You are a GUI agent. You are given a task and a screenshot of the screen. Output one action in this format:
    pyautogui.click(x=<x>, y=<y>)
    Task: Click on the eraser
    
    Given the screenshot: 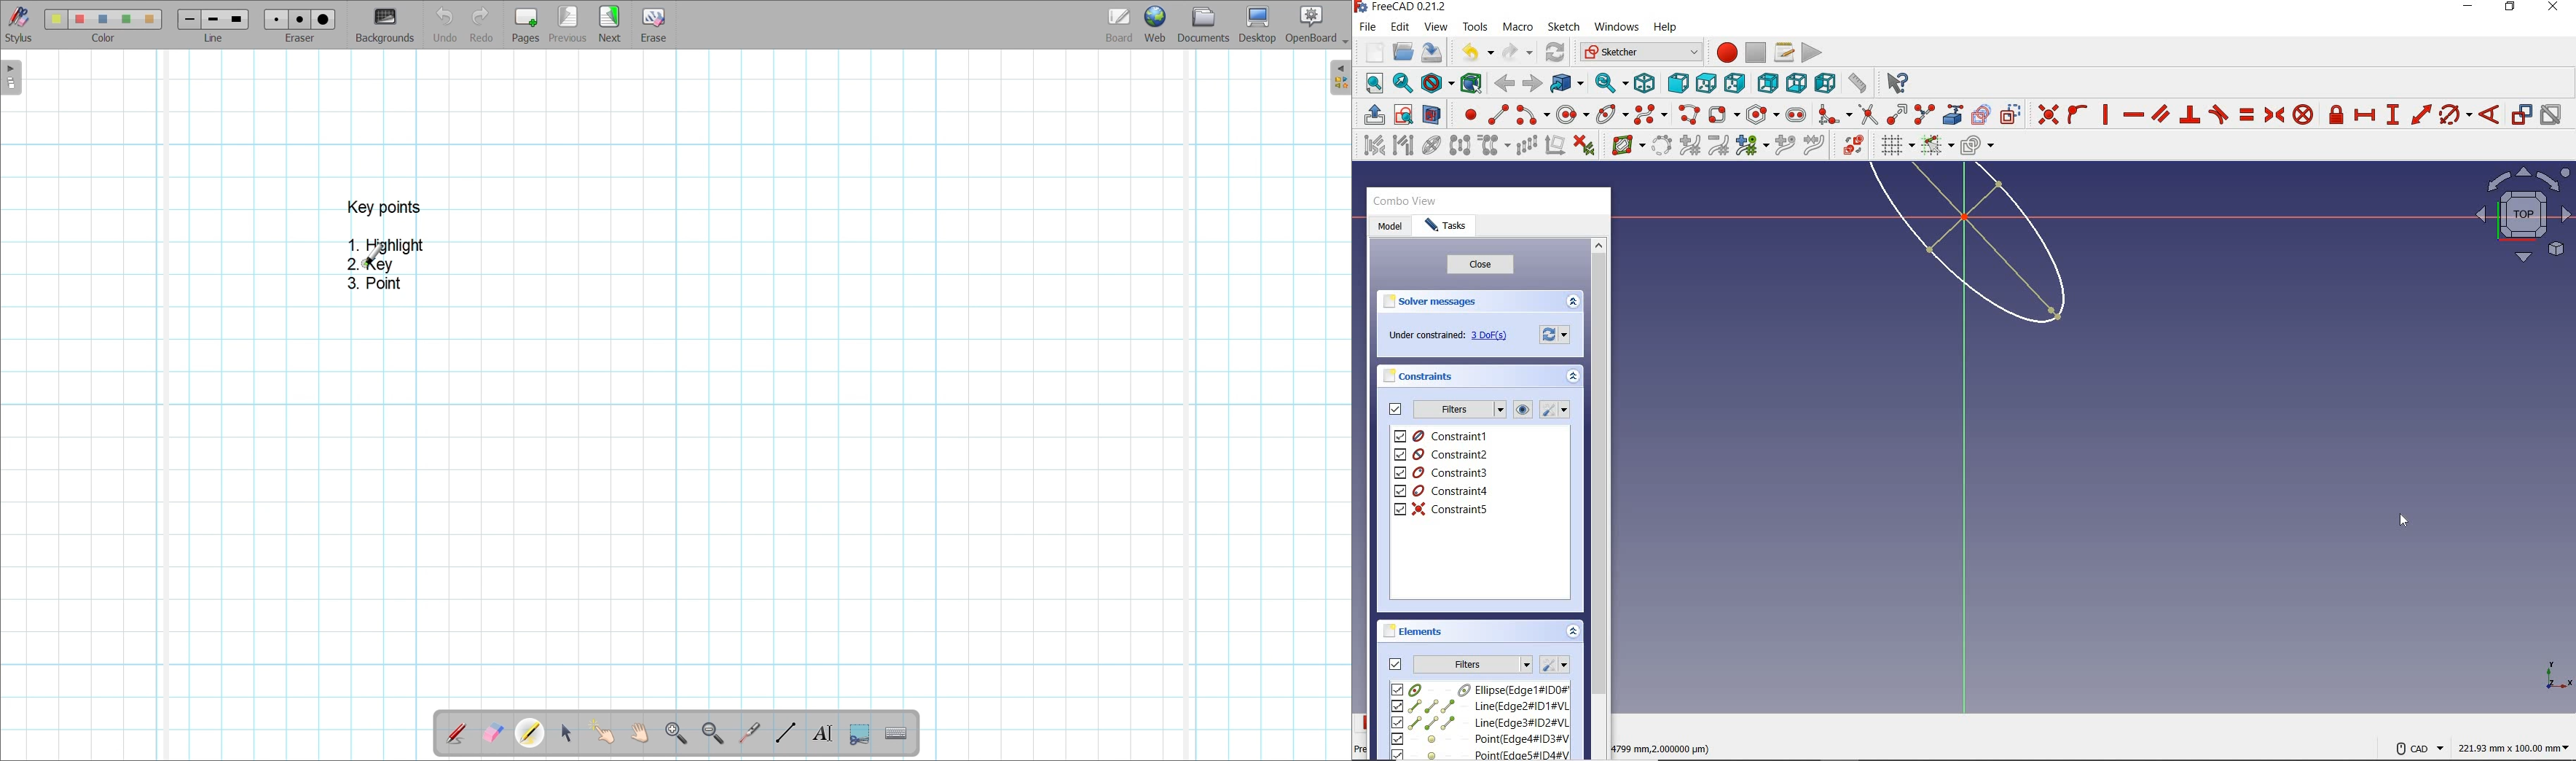 What is the action you would take?
    pyautogui.click(x=303, y=39)
    